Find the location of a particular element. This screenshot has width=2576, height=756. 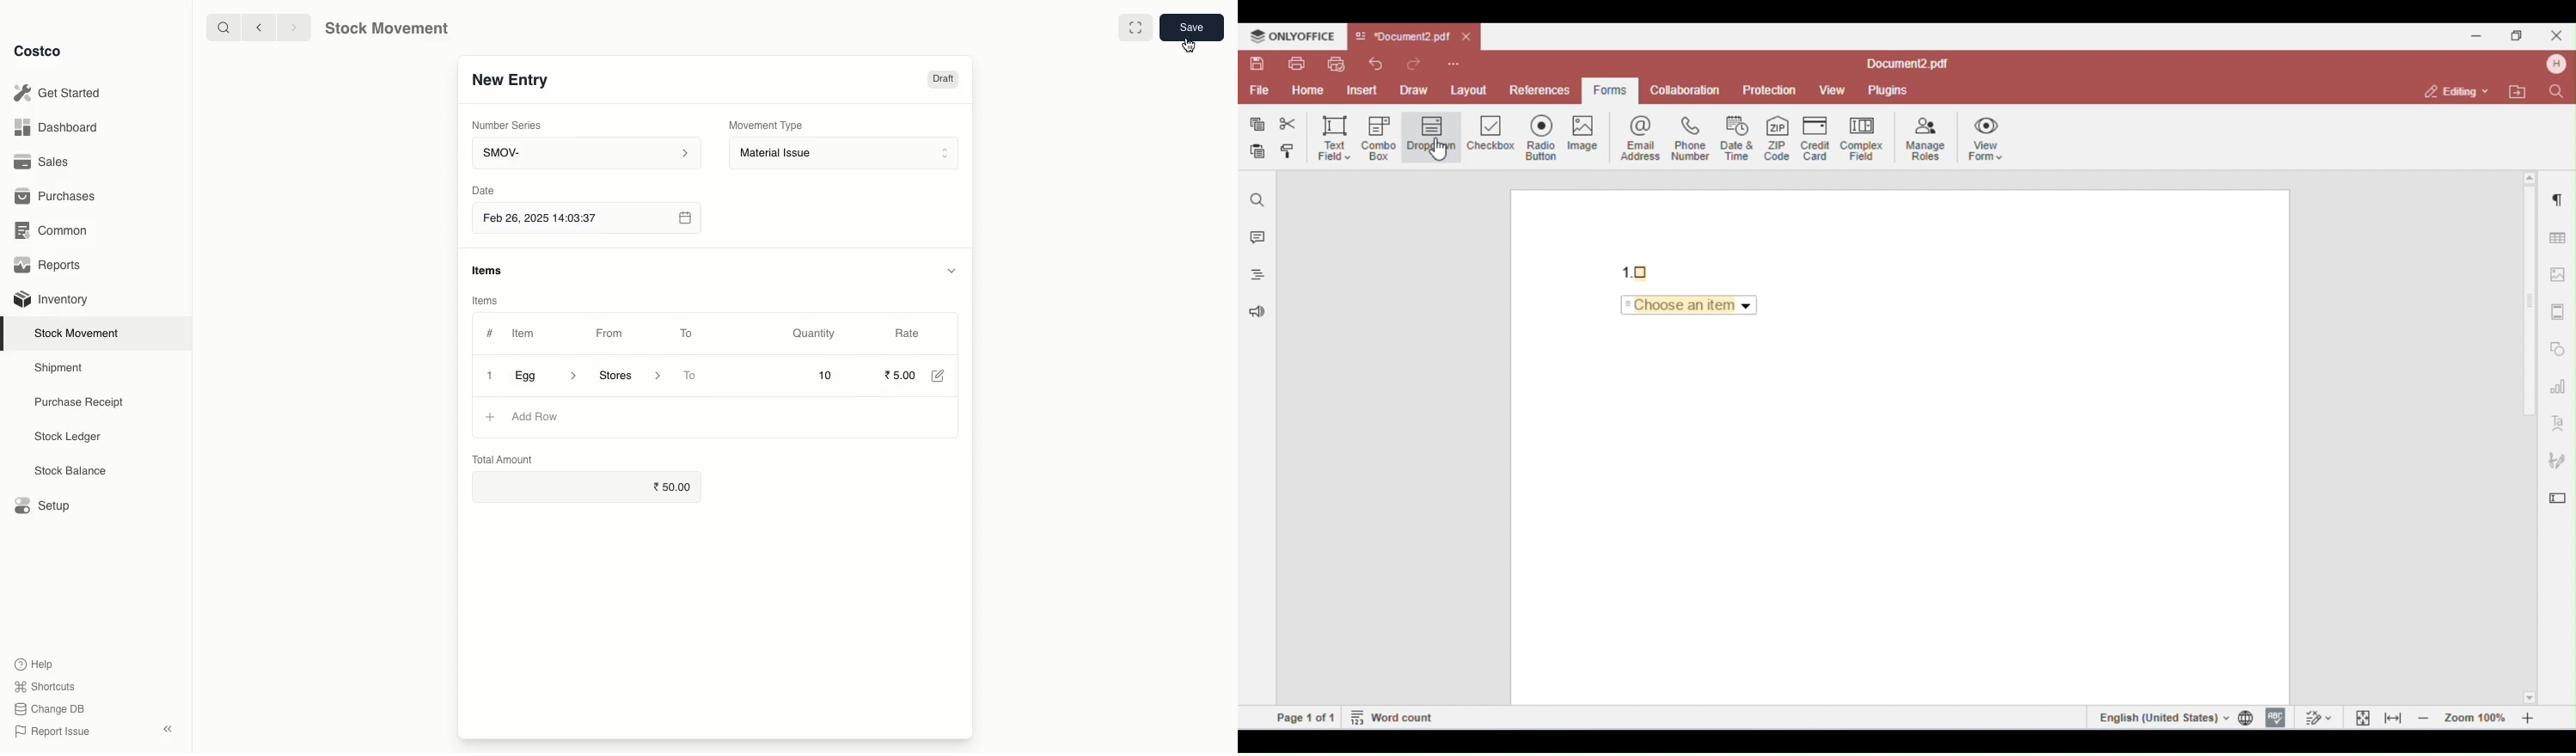

Reports is located at coordinates (52, 265).